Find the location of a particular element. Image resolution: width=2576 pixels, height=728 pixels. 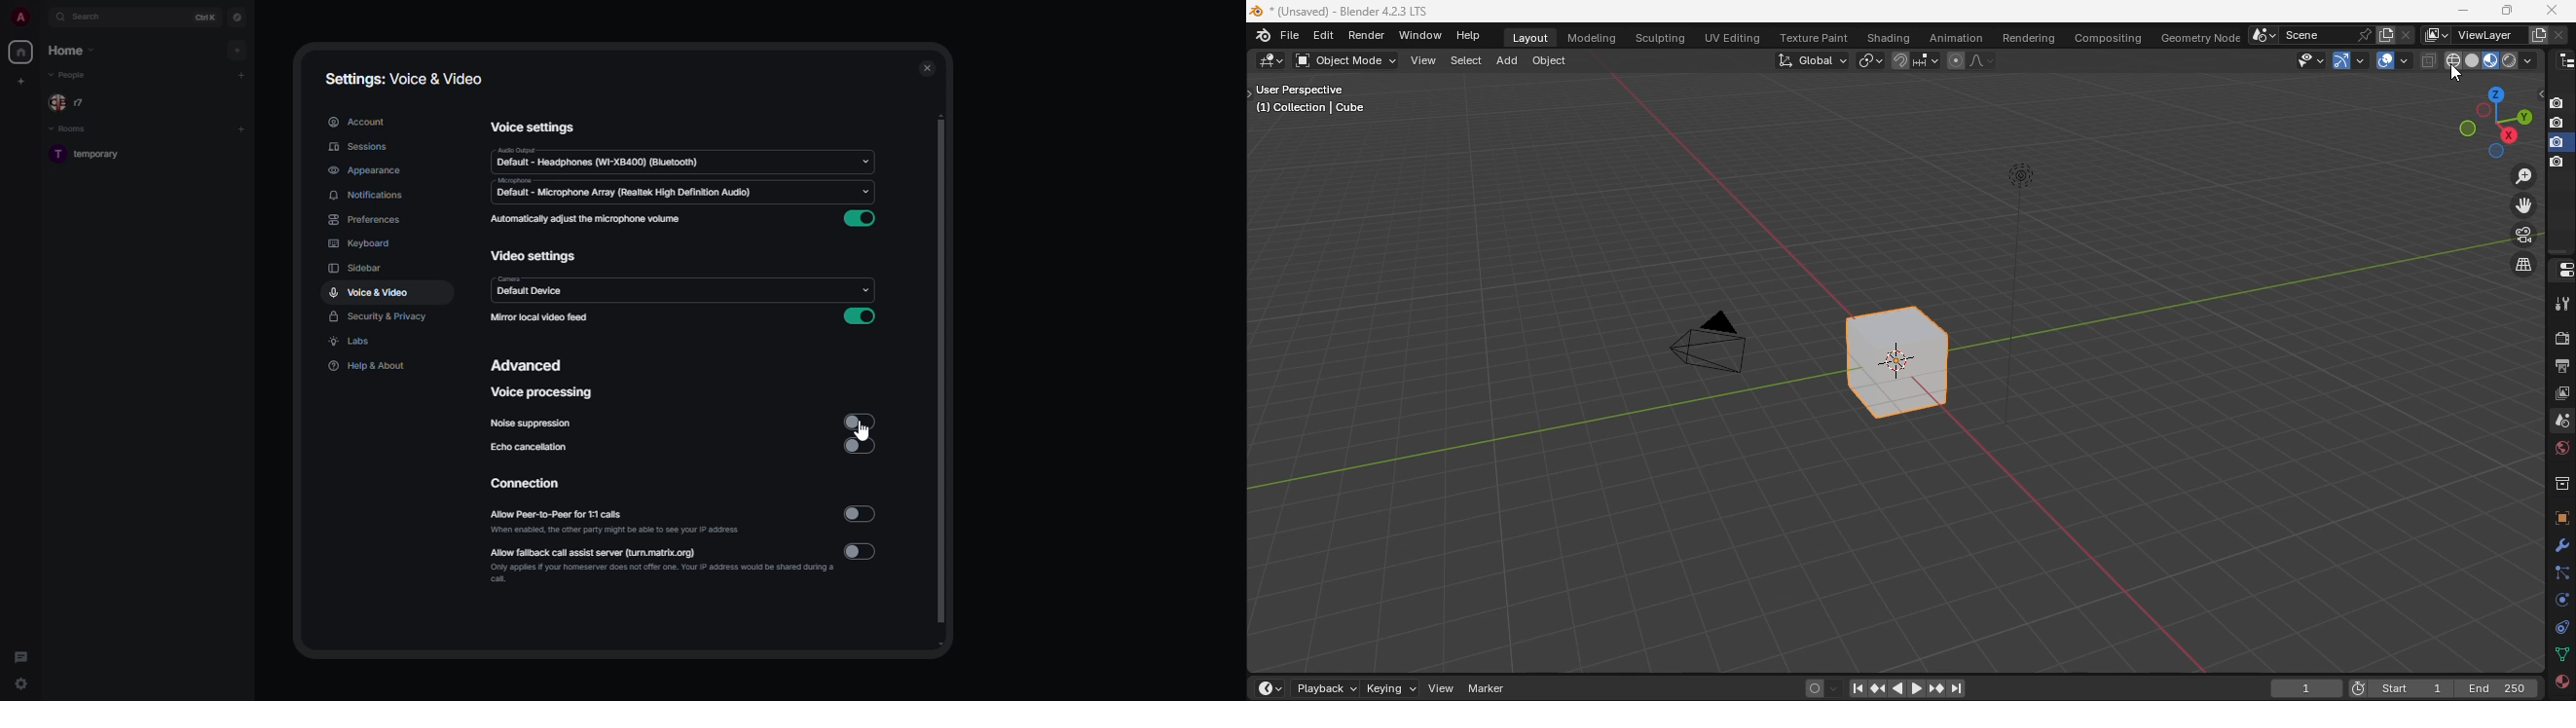

echo cancellation is located at coordinates (530, 448).